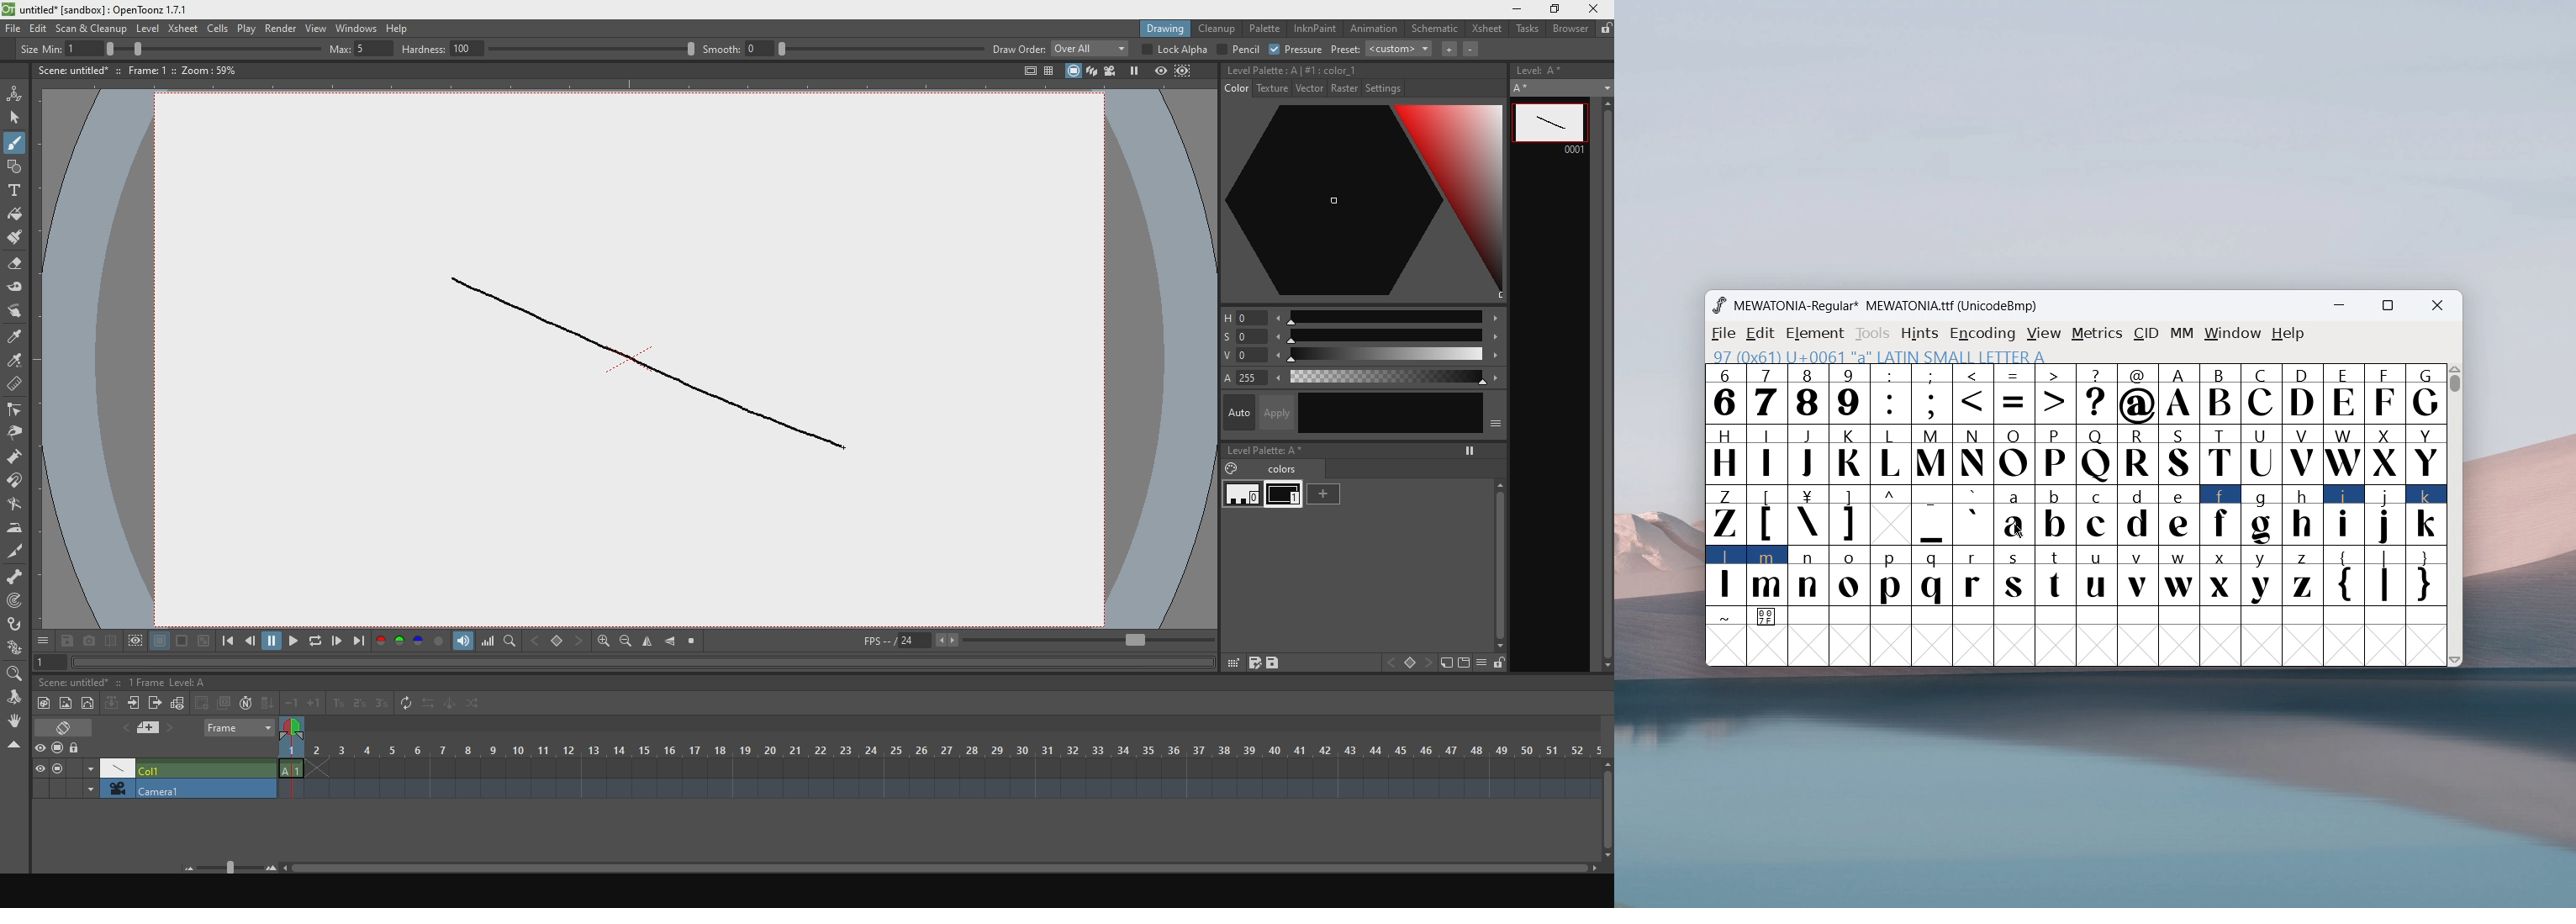 This screenshot has width=2576, height=924. Describe the element at coordinates (1090, 49) in the screenshot. I see `overall` at that location.